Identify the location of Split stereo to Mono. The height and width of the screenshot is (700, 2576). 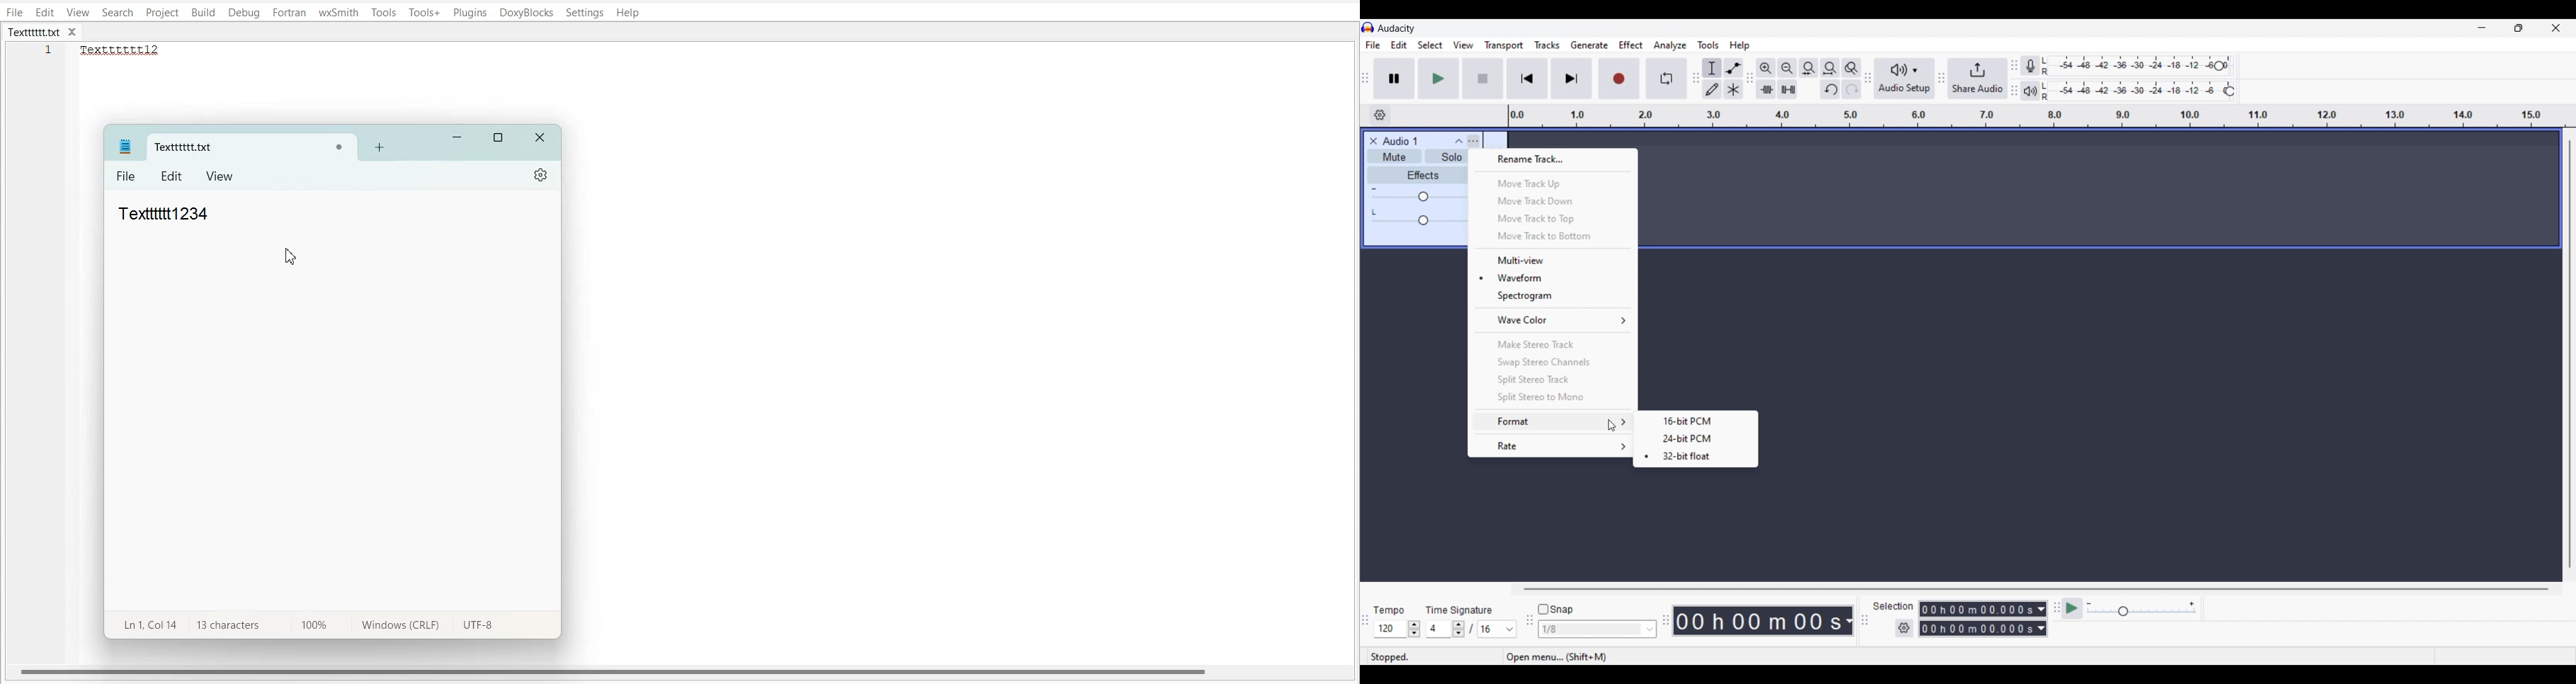
(1552, 398).